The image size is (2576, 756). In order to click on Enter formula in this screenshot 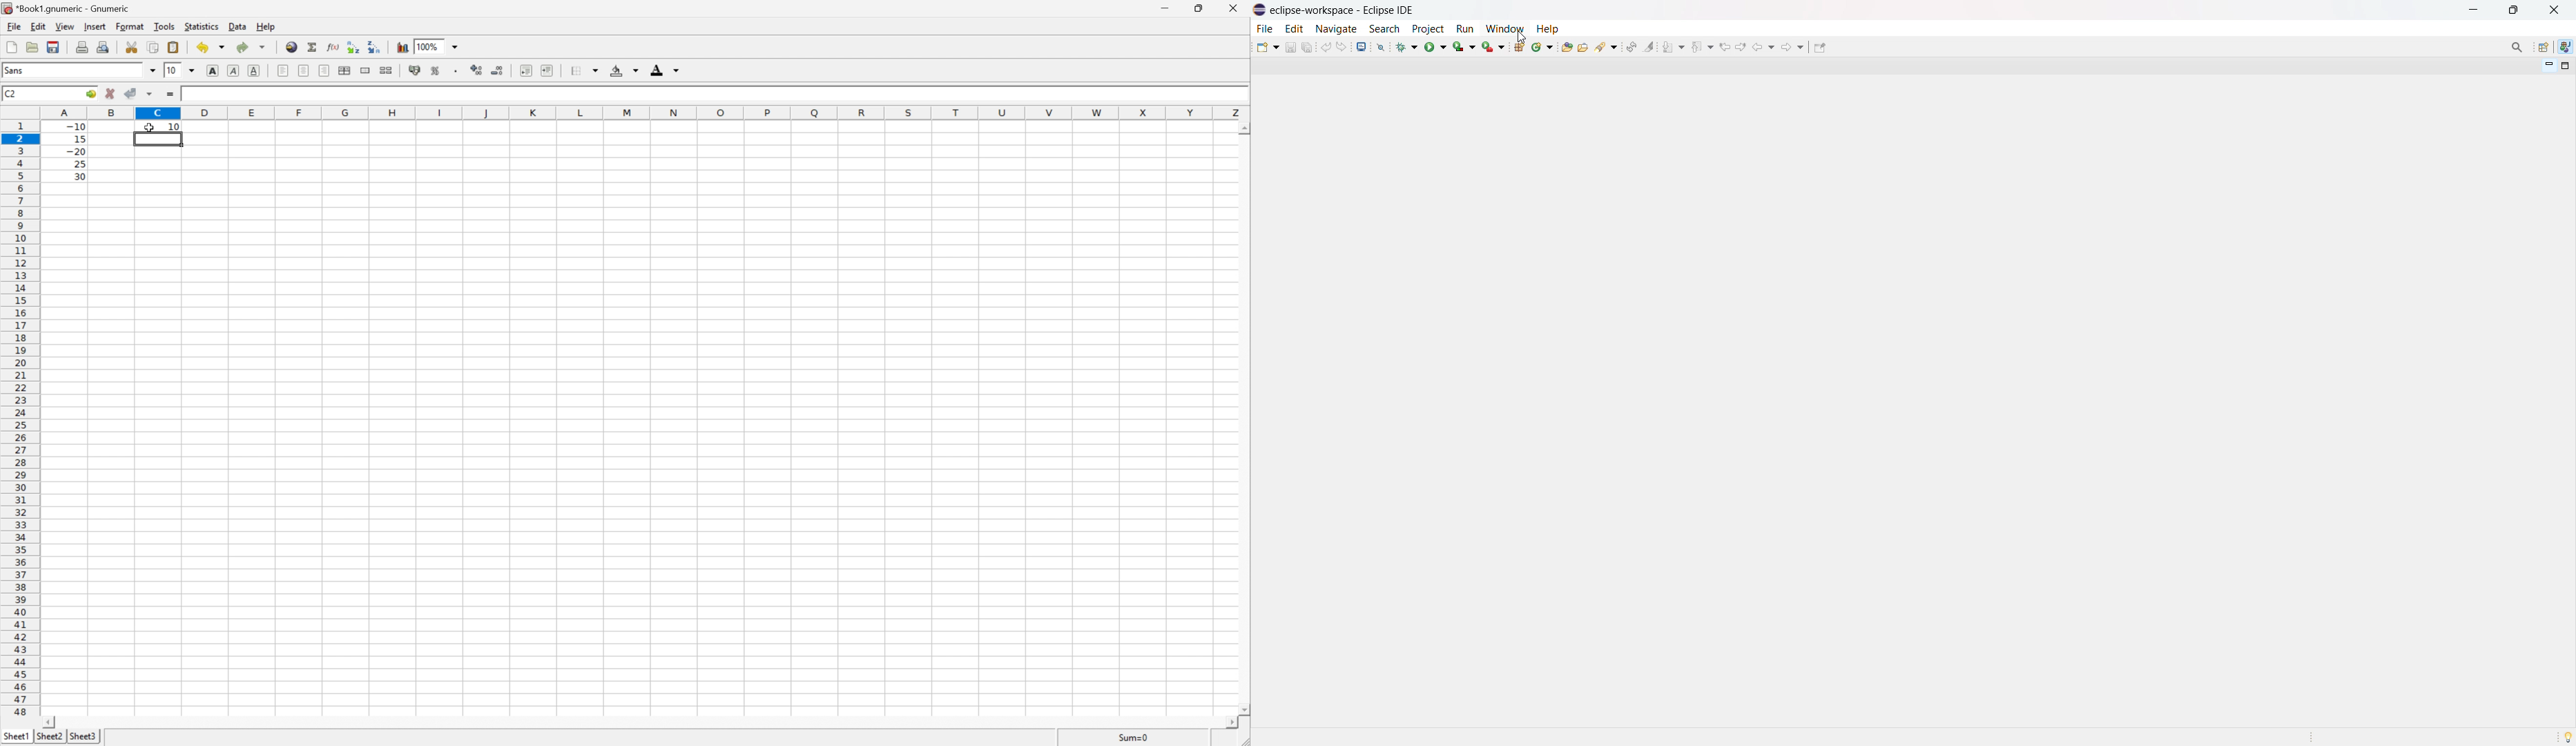, I will do `click(172, 95)`.